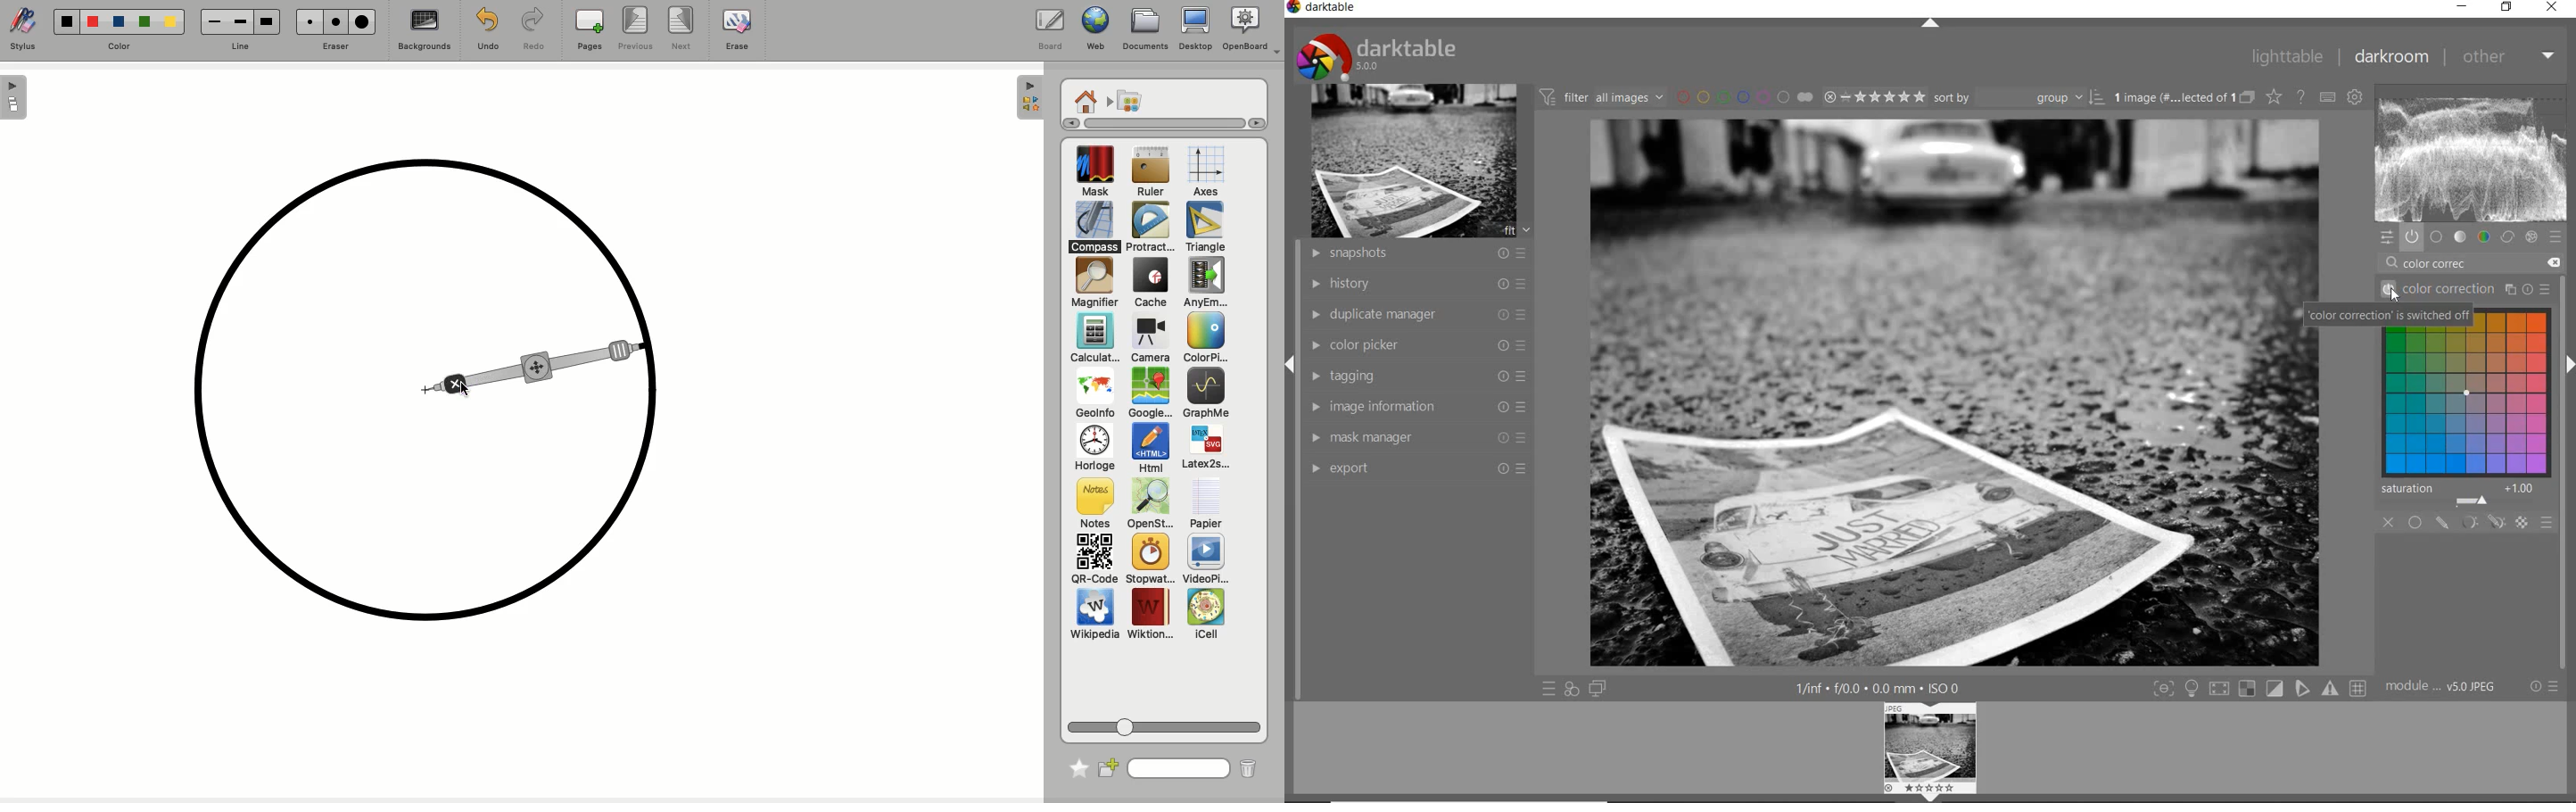  I want to click on quick access to preset, so click(1549, 686).